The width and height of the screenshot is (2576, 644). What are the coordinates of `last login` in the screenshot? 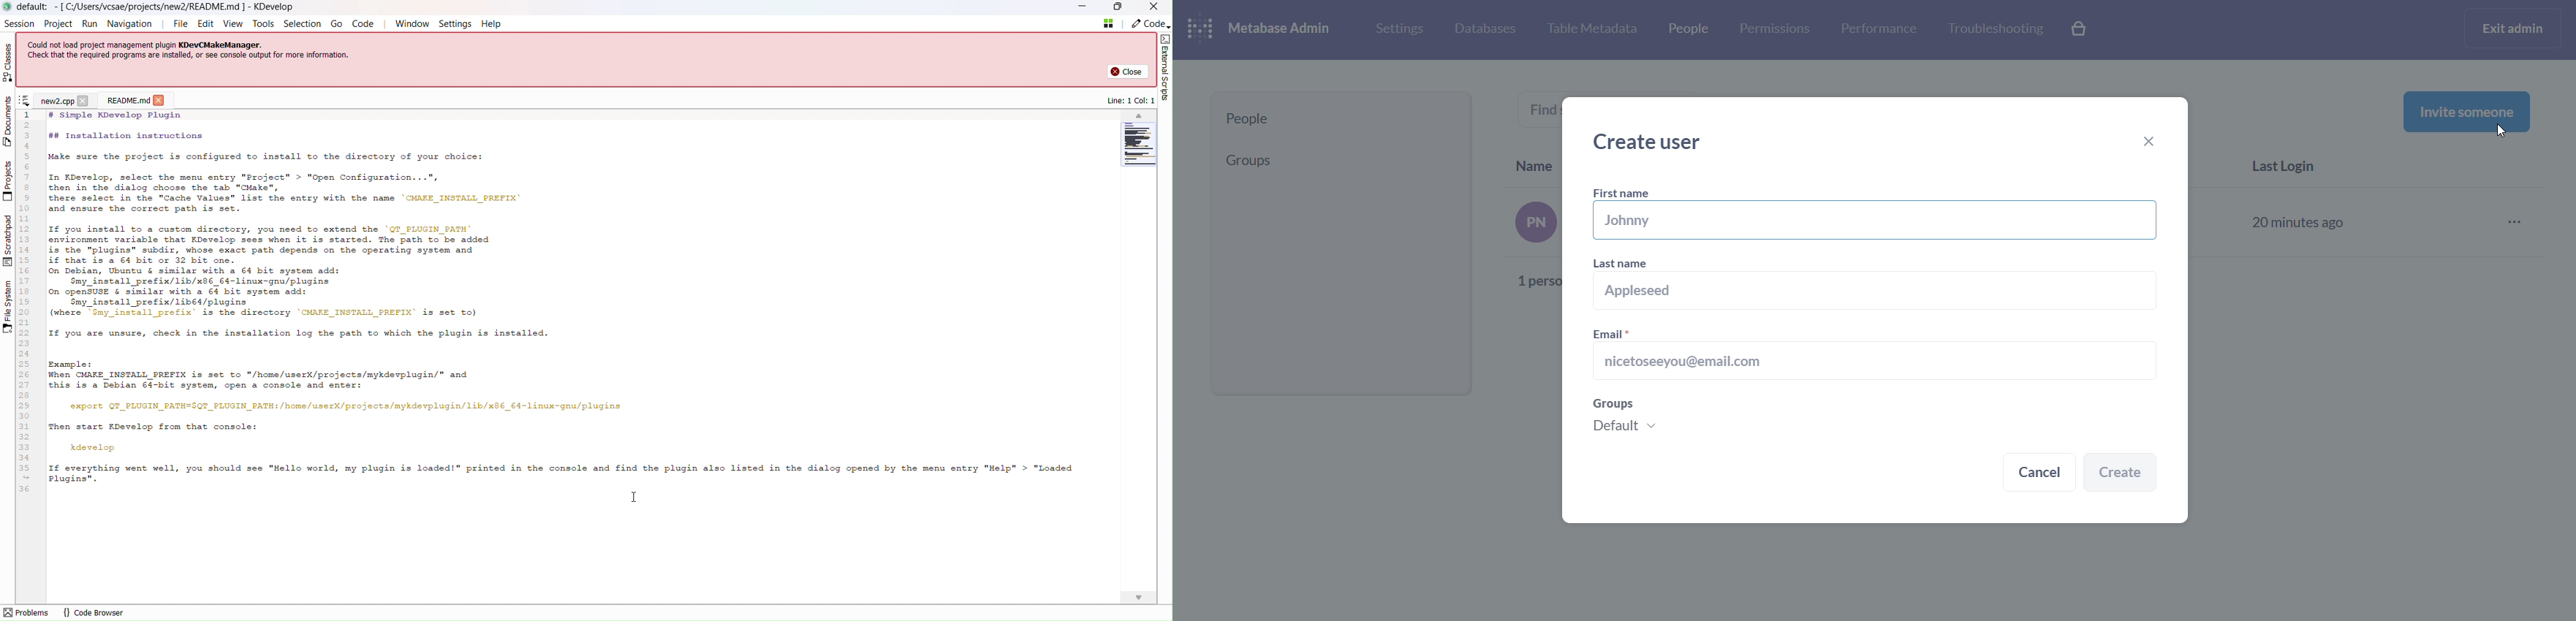 It's located at (2291, 168).